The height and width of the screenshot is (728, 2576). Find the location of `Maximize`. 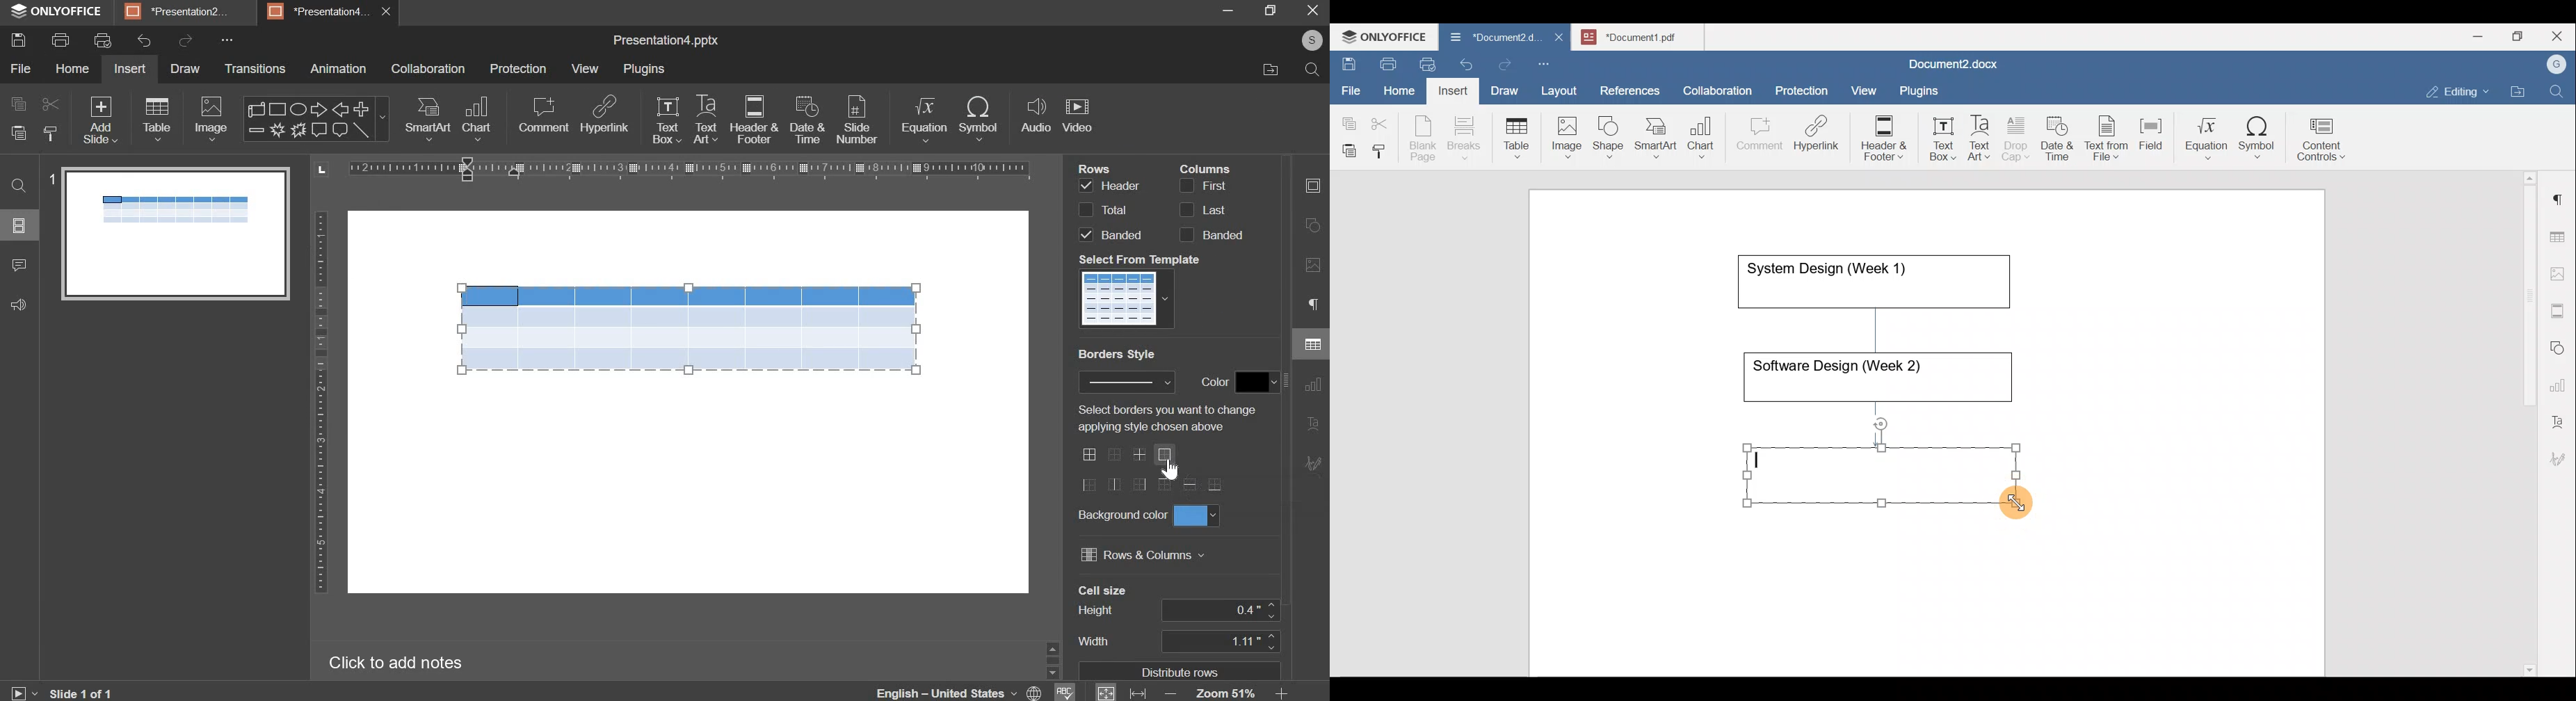

Maximize is located at coordinates (2521, 36).